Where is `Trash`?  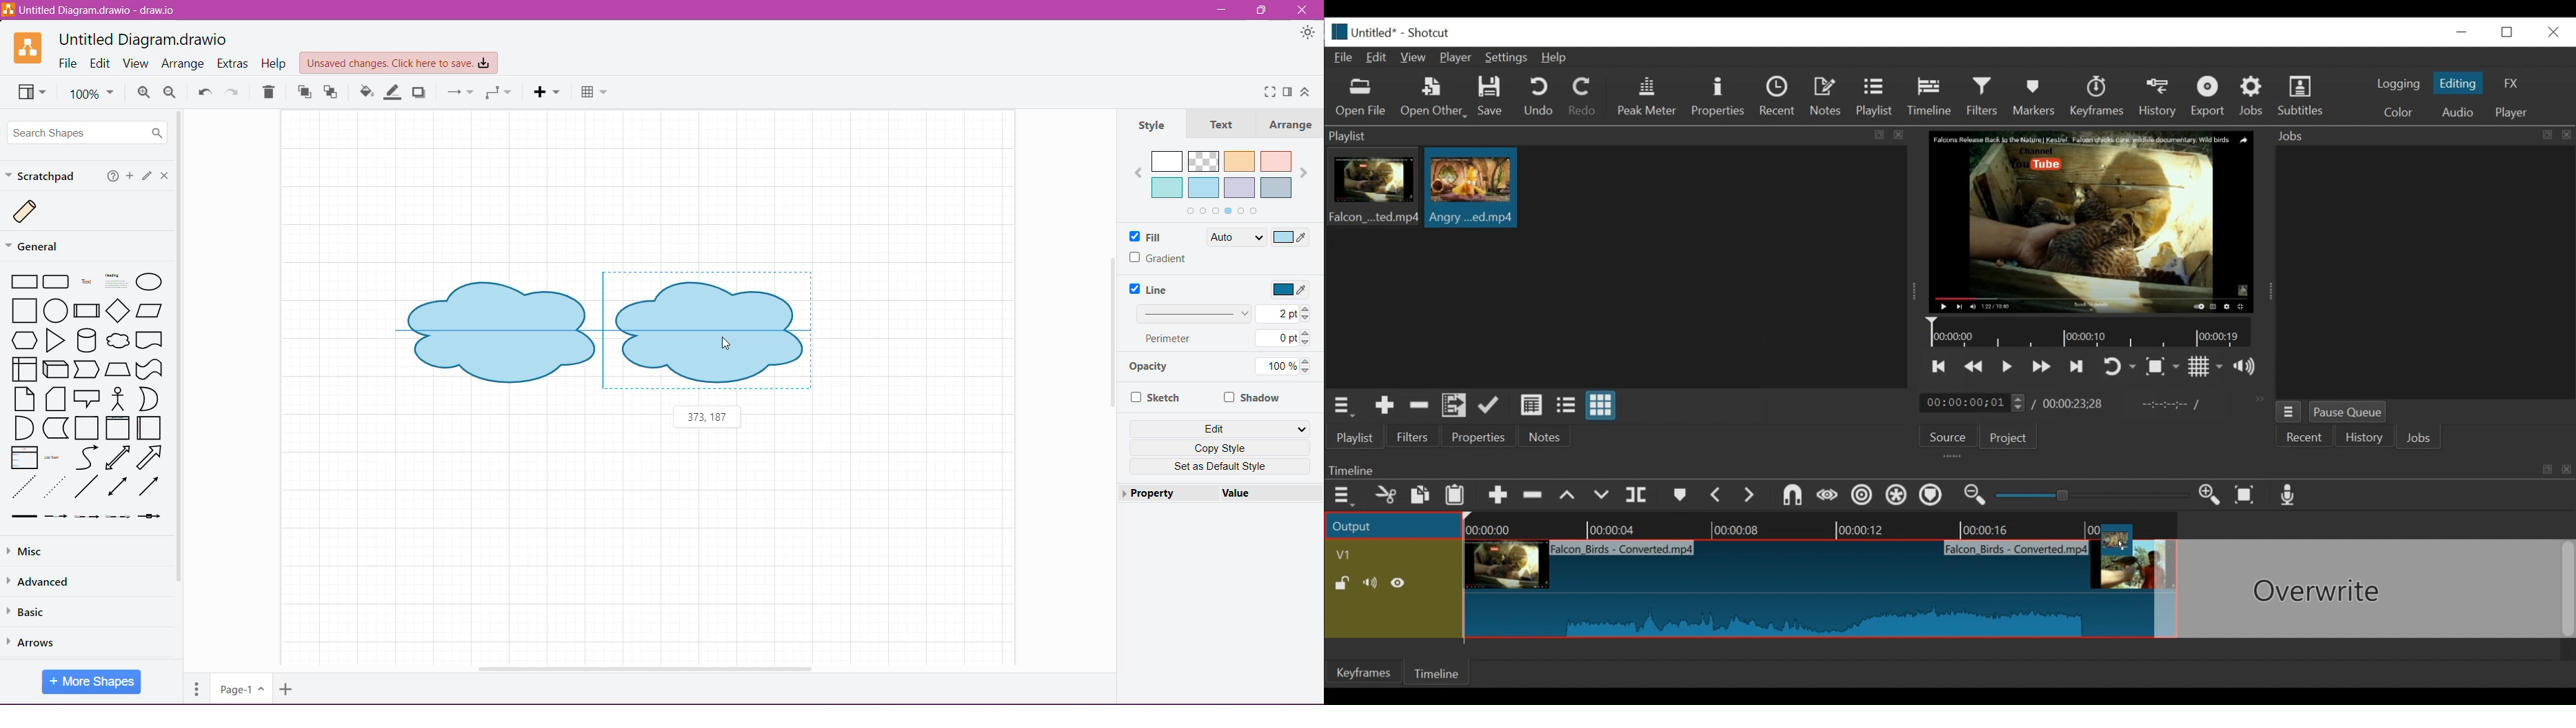
Trash is located at coordinates (268, 94).